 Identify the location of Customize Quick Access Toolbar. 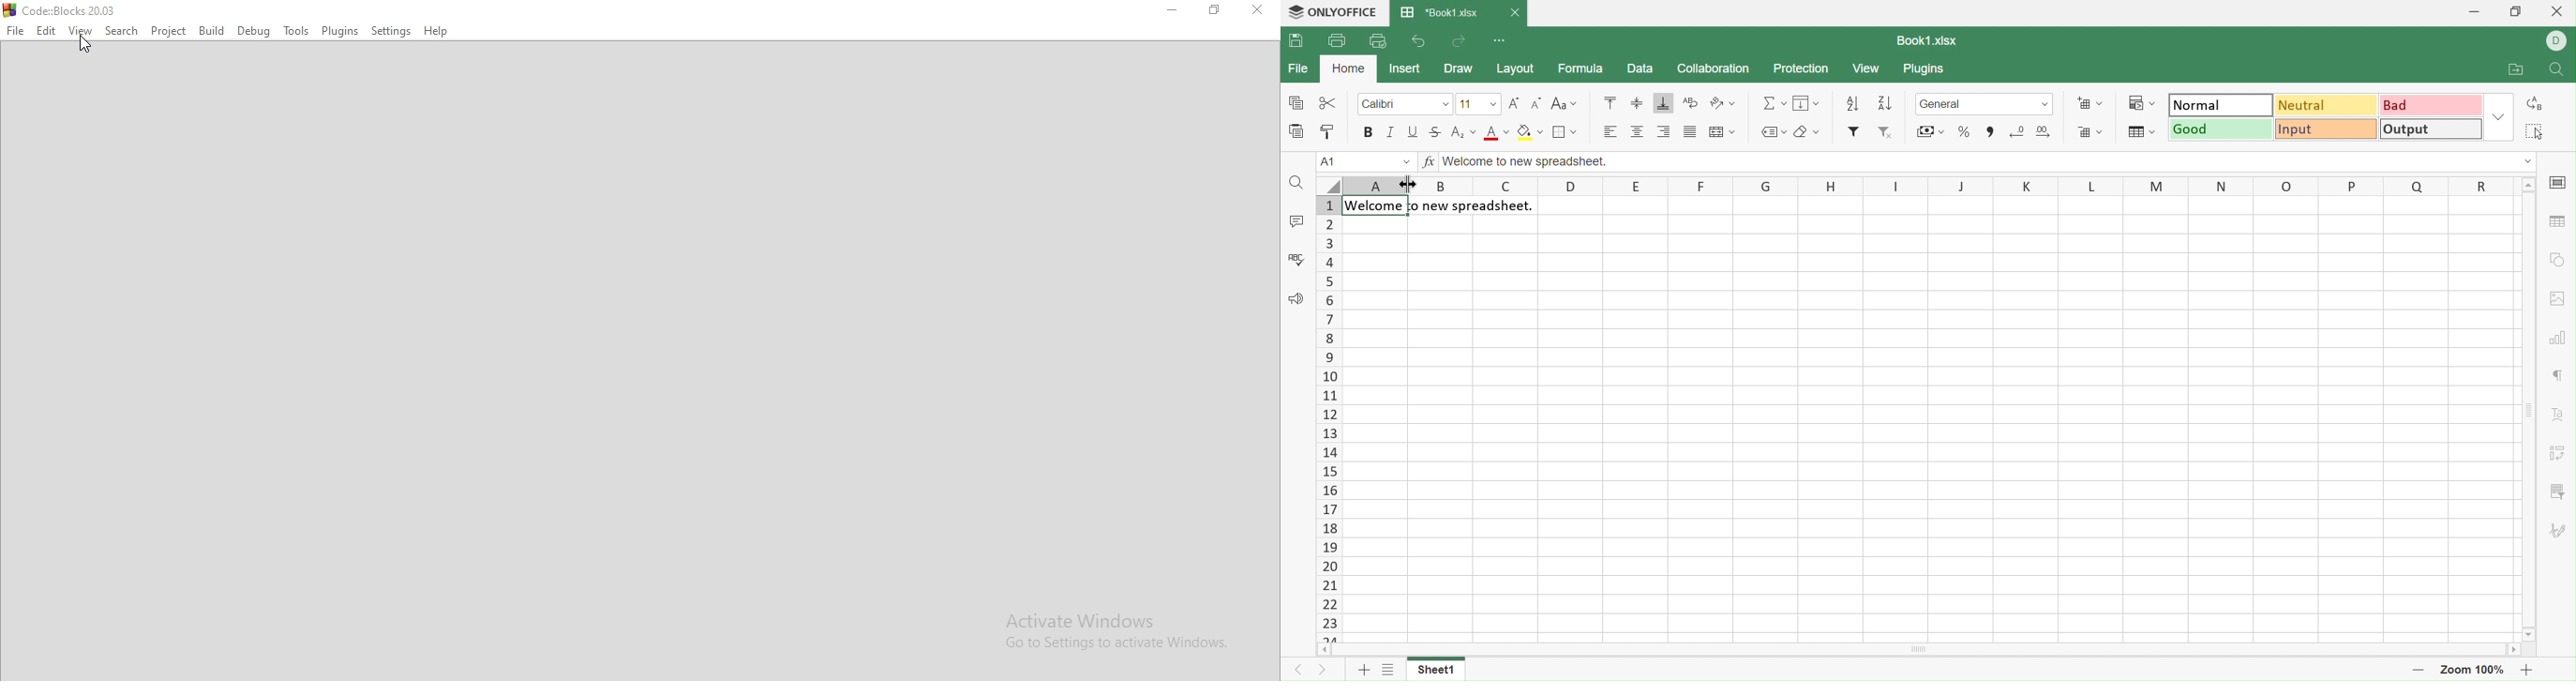
(1501, 42).